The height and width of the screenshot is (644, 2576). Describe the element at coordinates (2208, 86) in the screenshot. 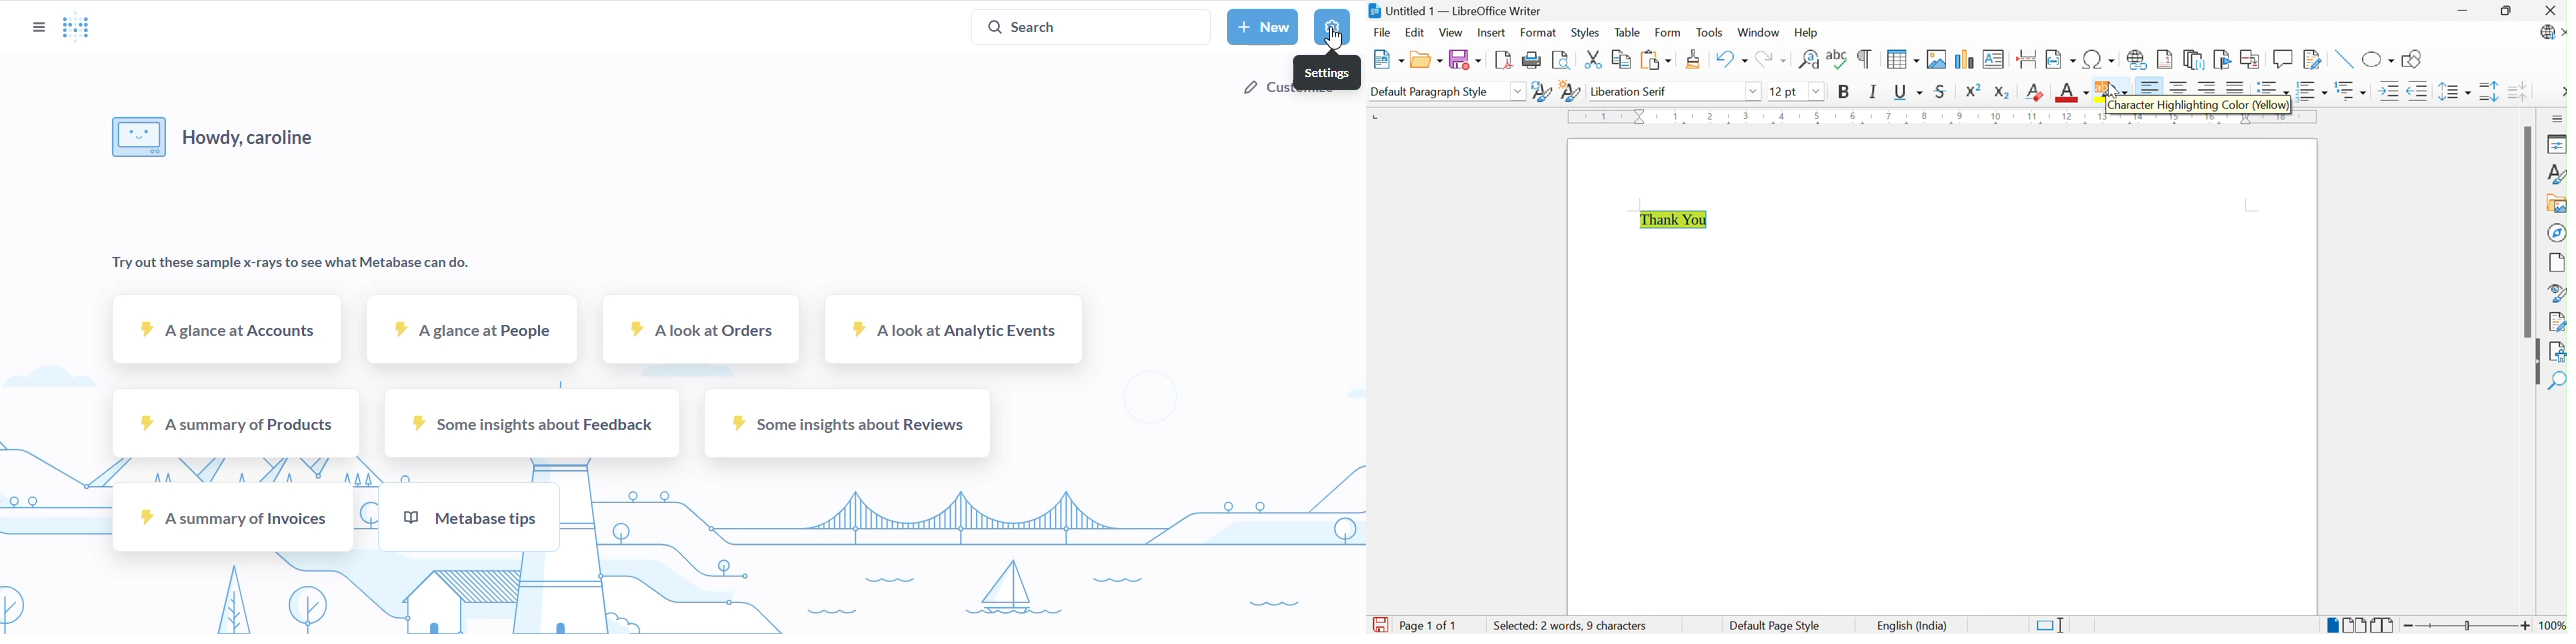

I see `Align Right` at that location.